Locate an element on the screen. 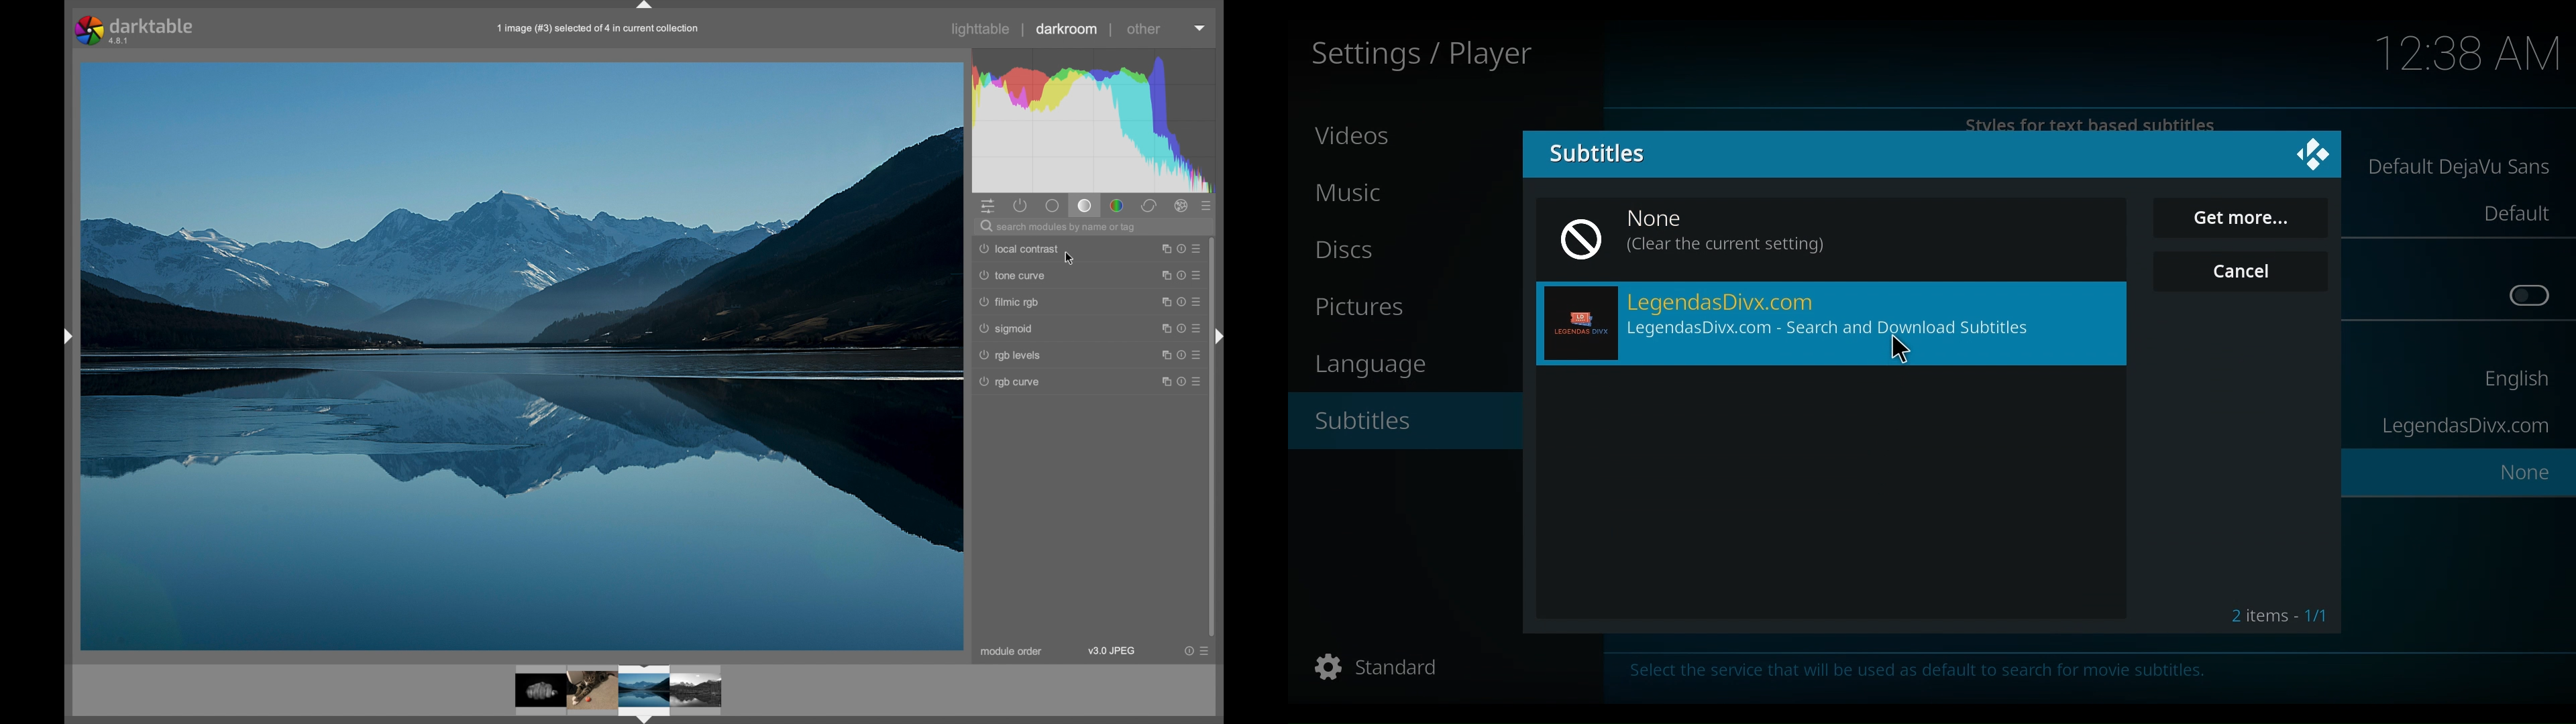 This screenshot has width=2576, height=728. photo is located at coordinates (519, 357).